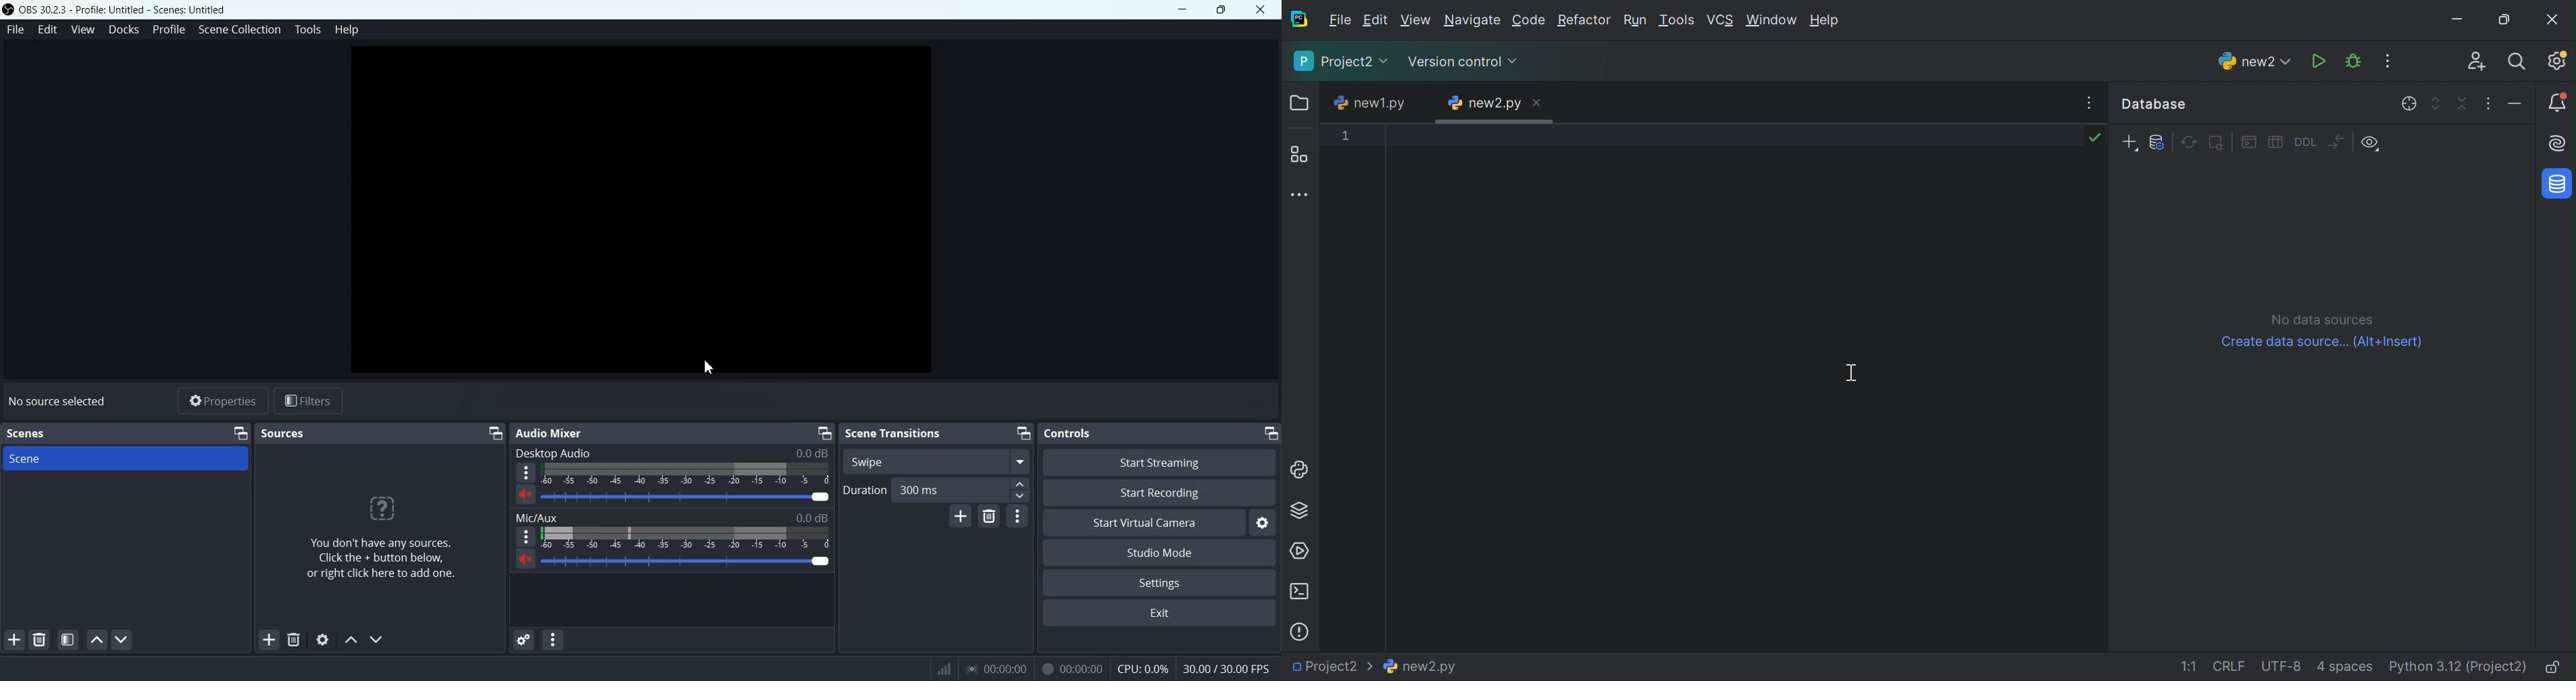 The height and width of the screenshot is (700, 2576). I want to click on Desktop Audio 0.0 dB, so click(671, 453).